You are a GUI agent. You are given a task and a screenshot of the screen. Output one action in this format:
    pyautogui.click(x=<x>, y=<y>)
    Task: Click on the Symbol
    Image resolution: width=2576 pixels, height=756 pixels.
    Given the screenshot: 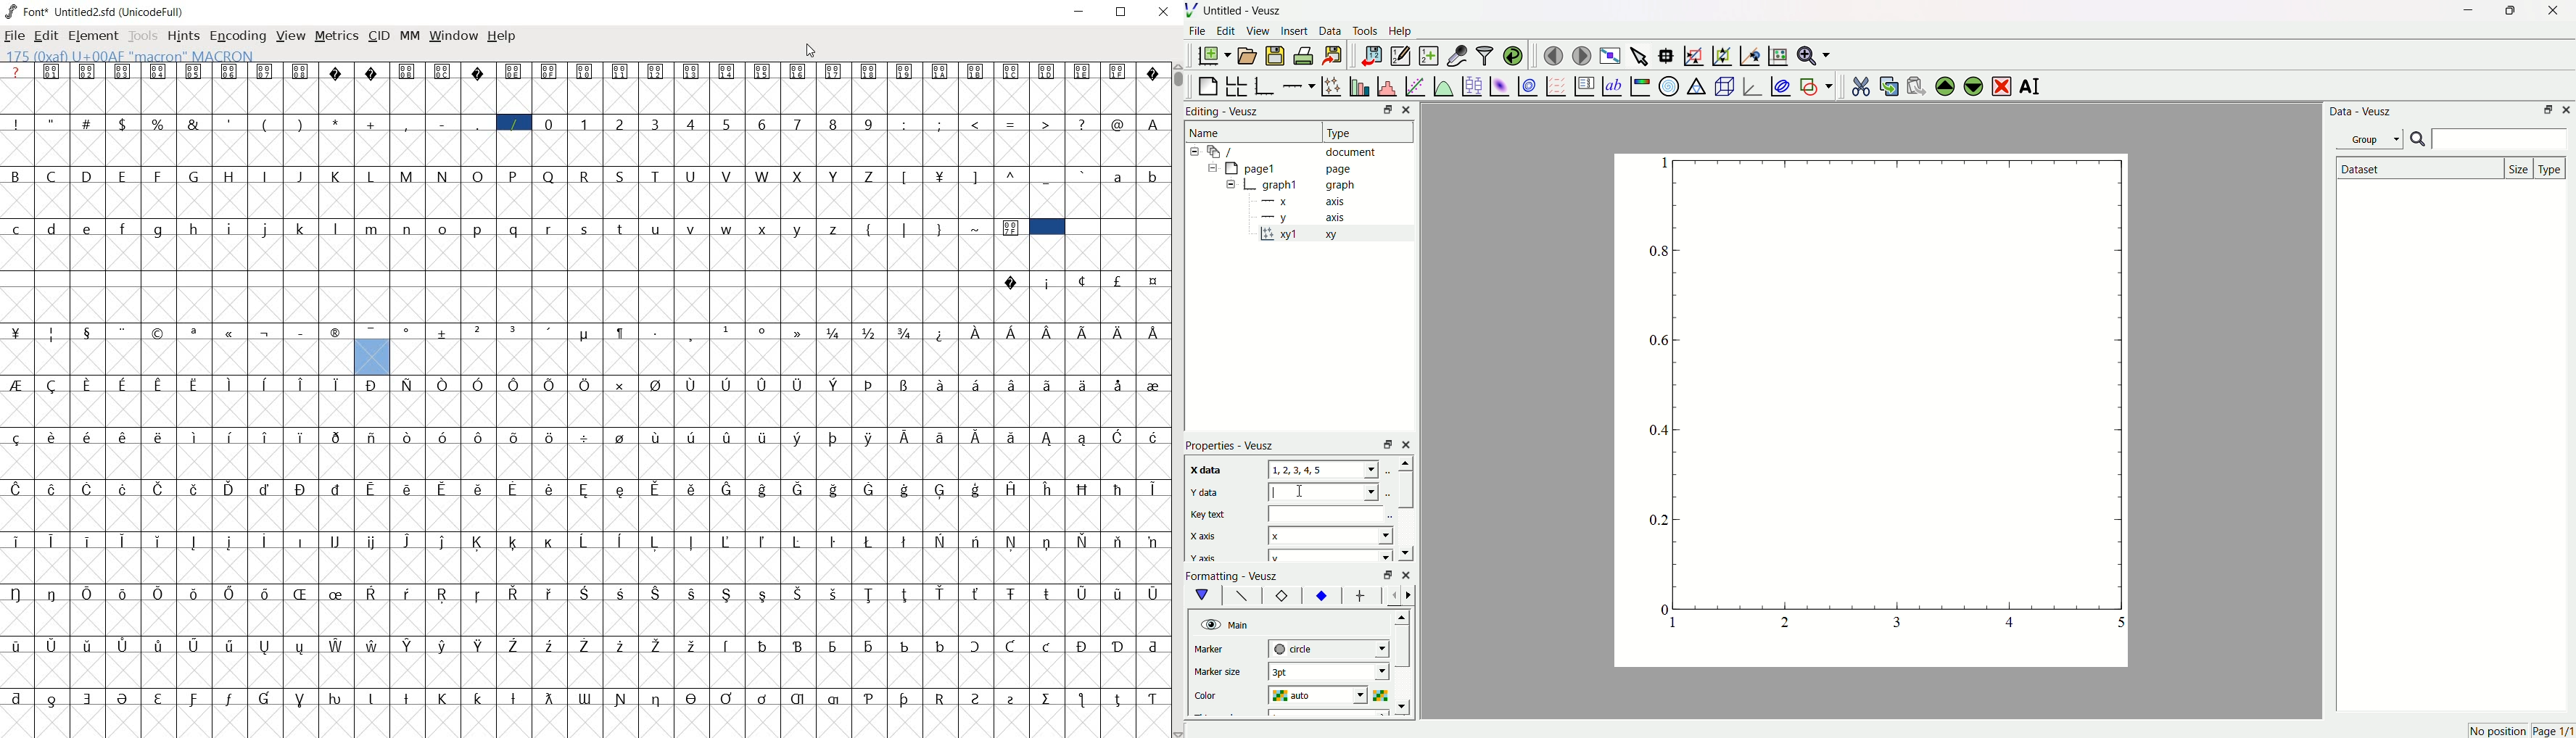 What is the action you would take?
    pyautogui.click(x=833, y=644)
    